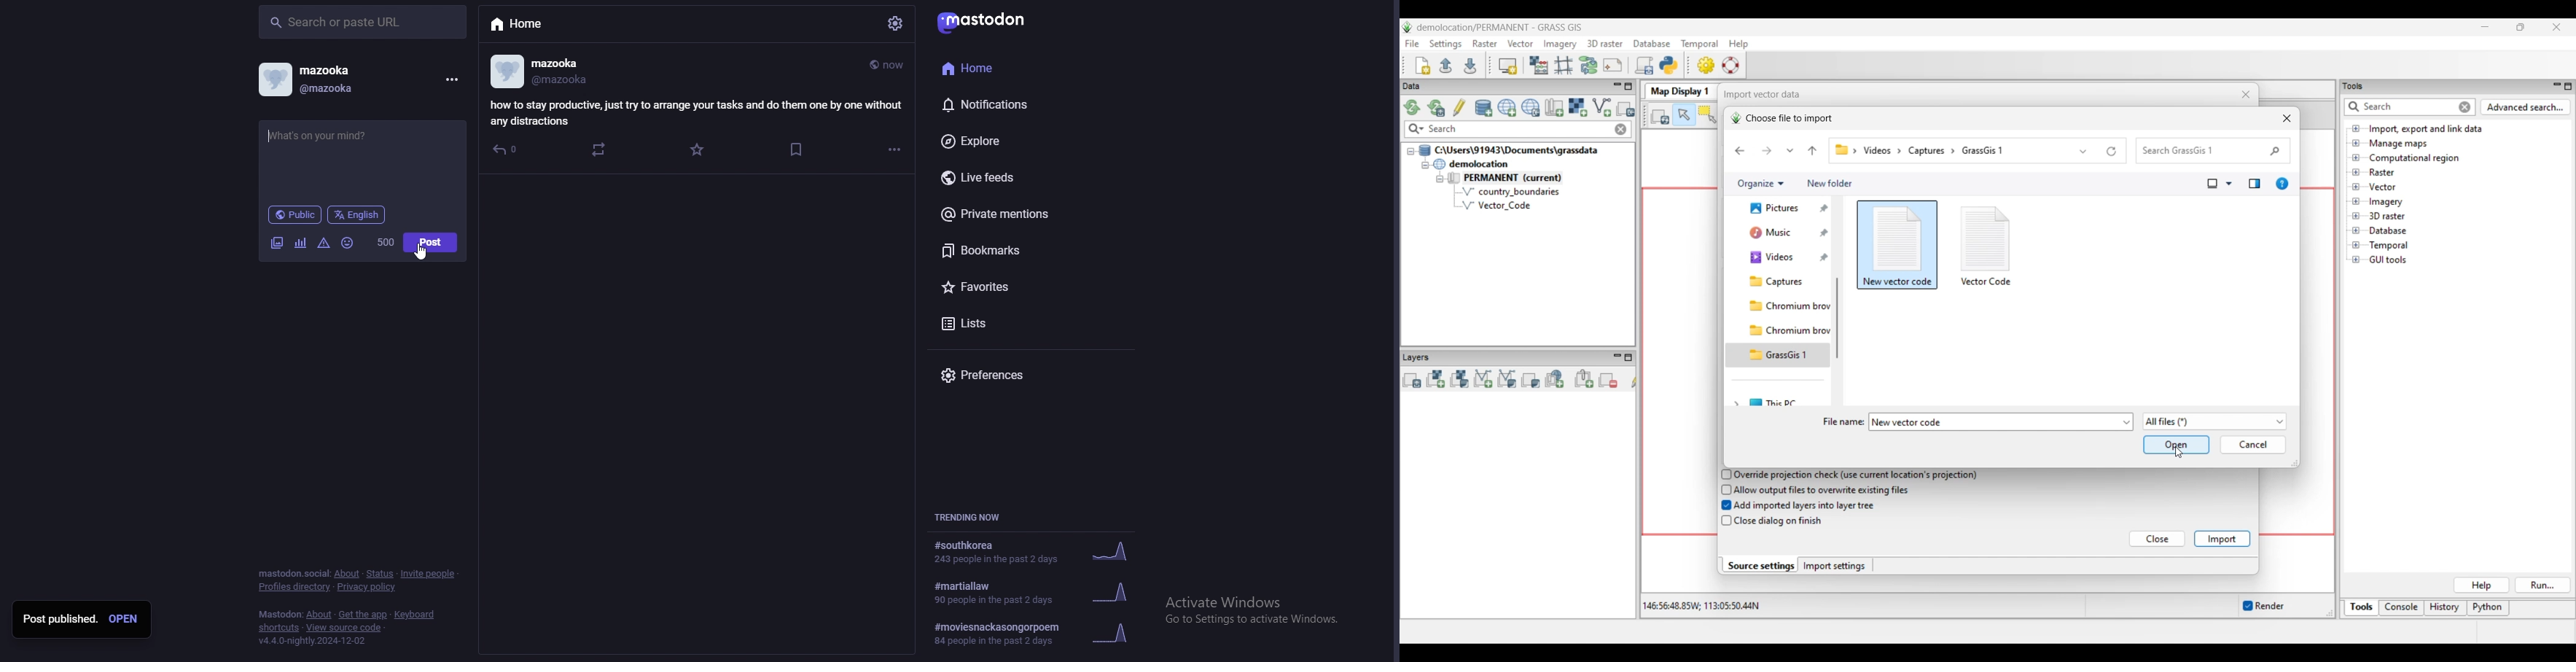 Image resolution: width=2576 pixels, height=672 pixels. Describe the element at coordinates (897, 23) in the screenshot. I see `settings` at that location.